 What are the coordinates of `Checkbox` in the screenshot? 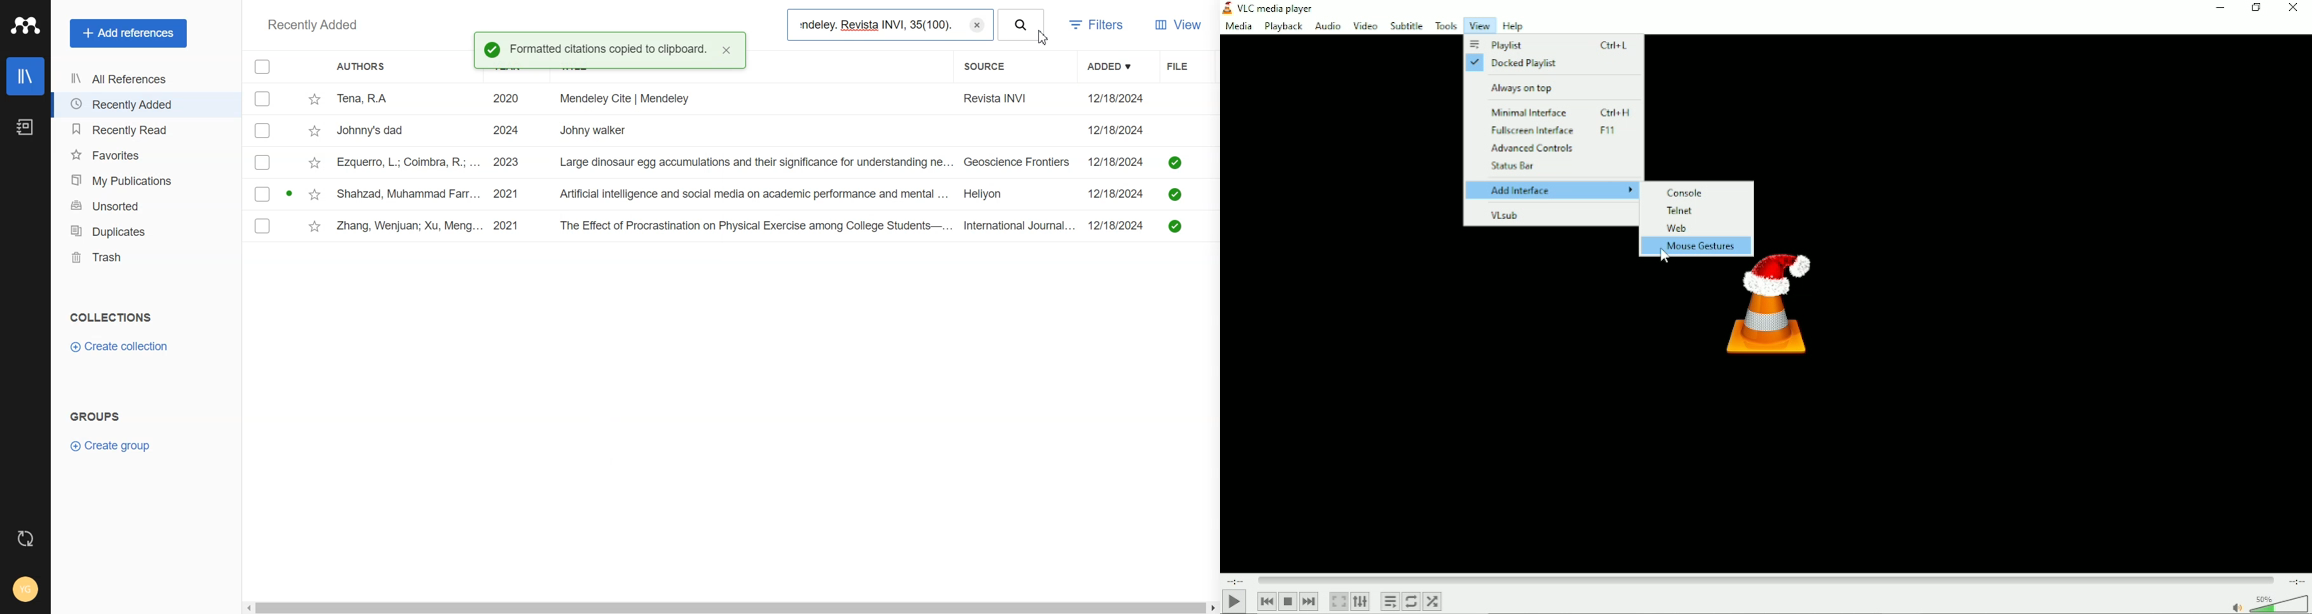 It's located at (262, 163).